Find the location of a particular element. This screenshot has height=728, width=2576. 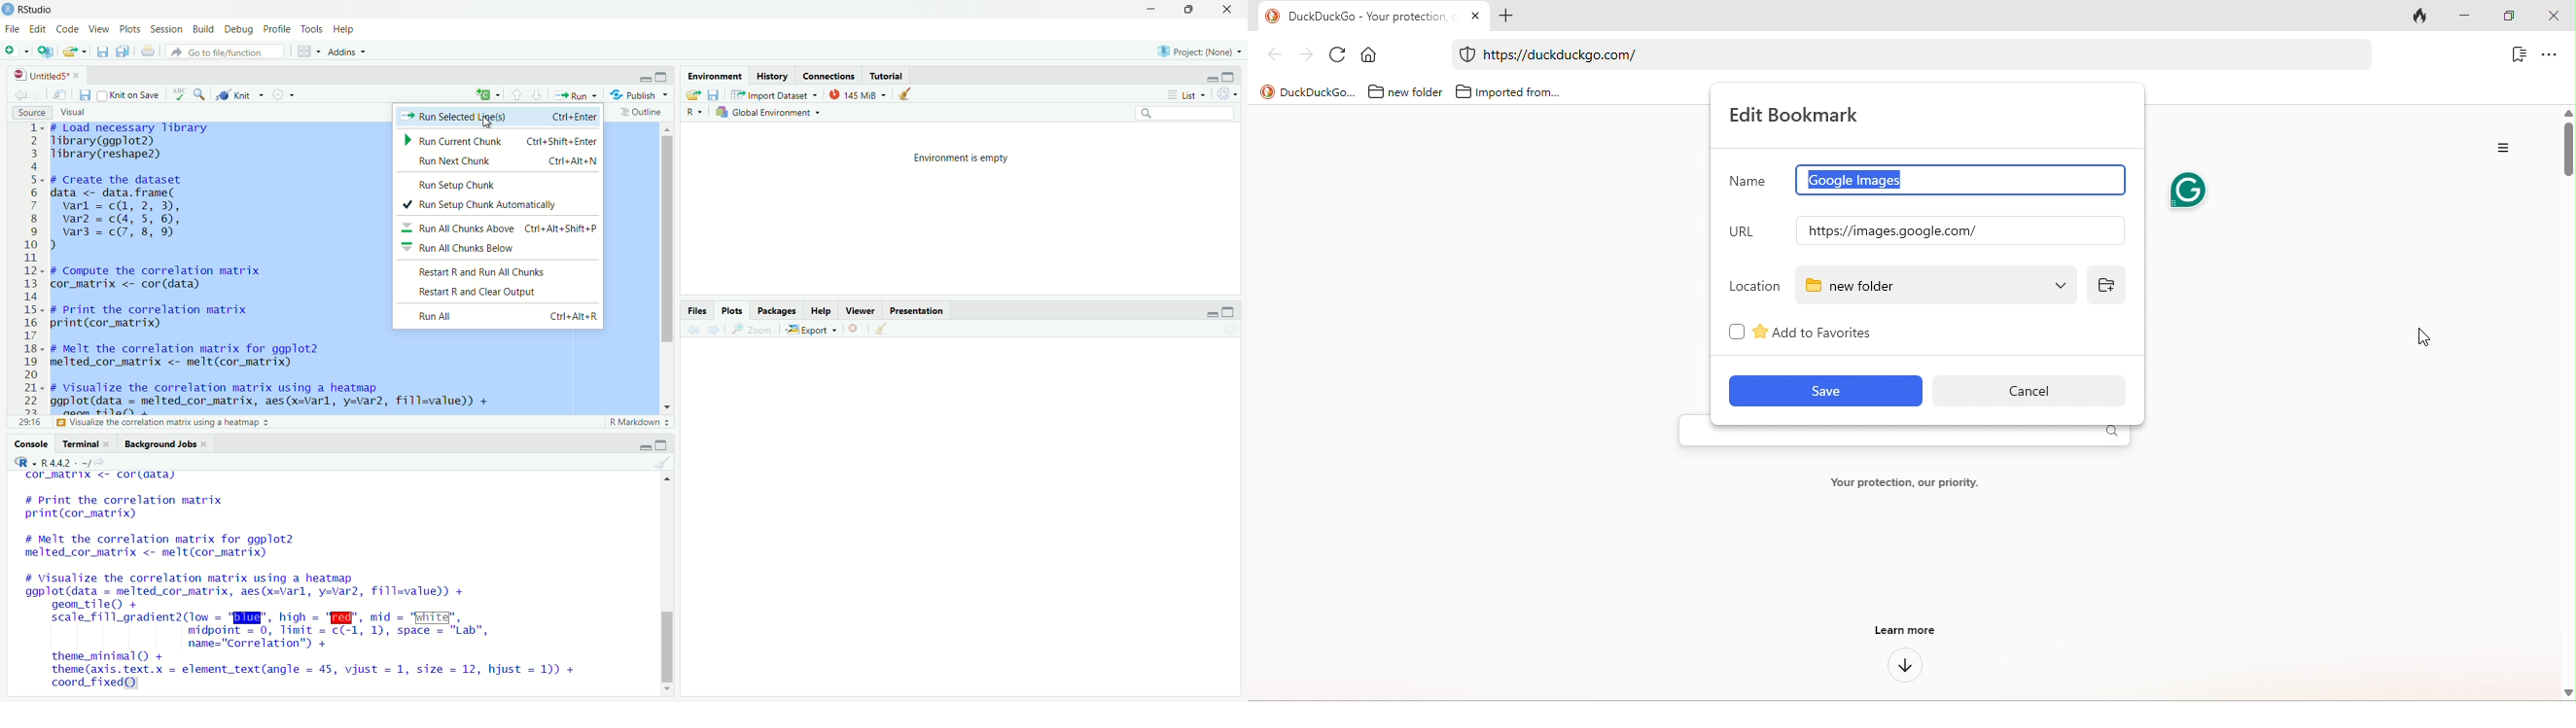

help is located at coordinates (822, 310).